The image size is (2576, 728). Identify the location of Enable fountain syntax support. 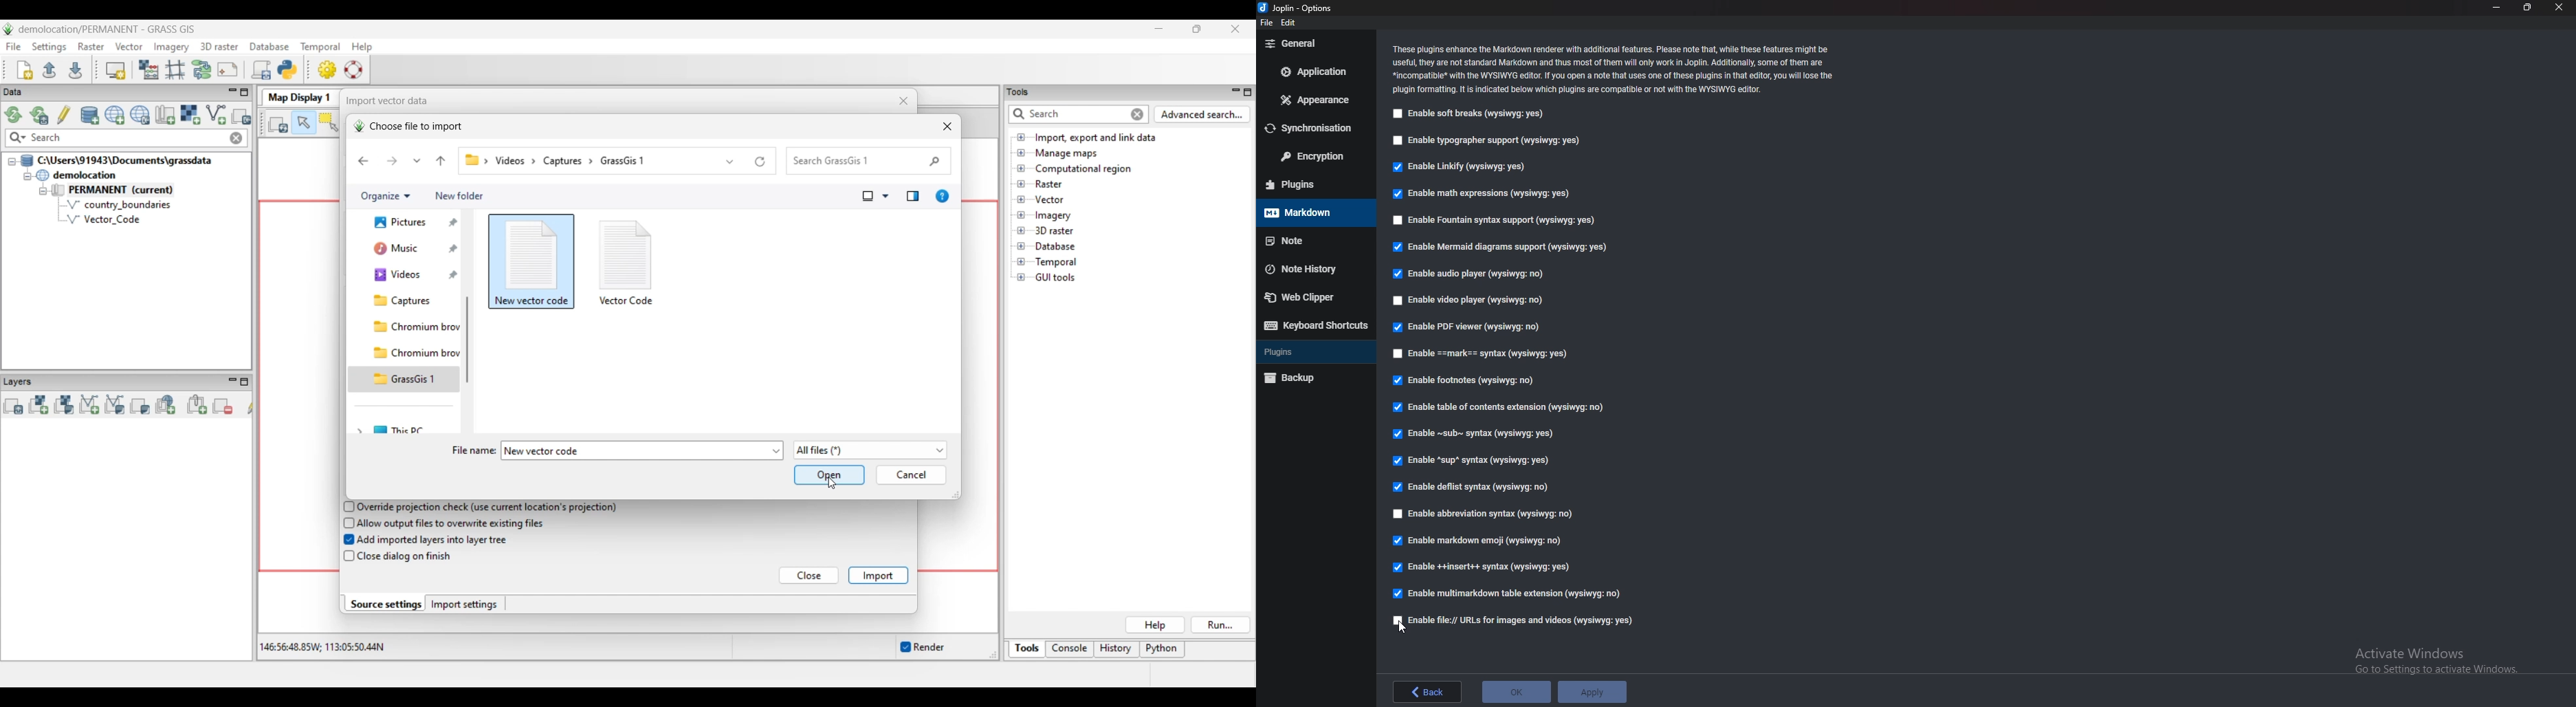
(1495, 221).